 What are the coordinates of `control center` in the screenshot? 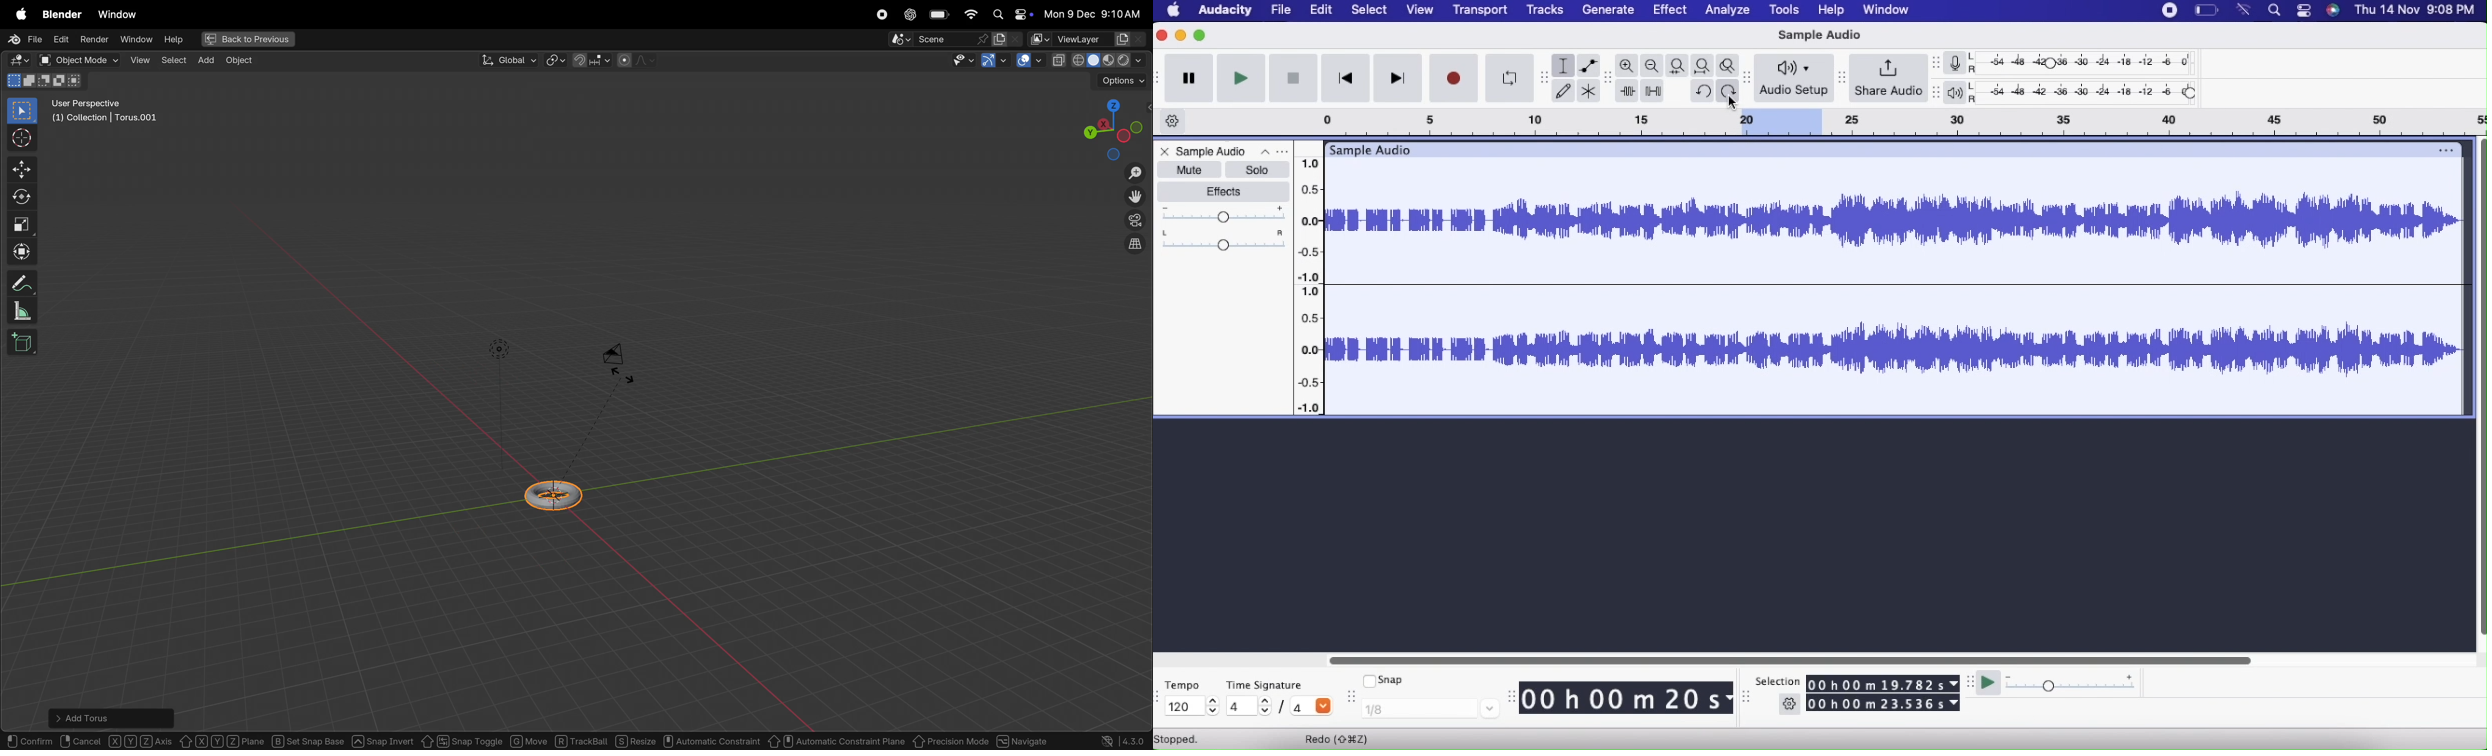 It's located at (2304, 12).